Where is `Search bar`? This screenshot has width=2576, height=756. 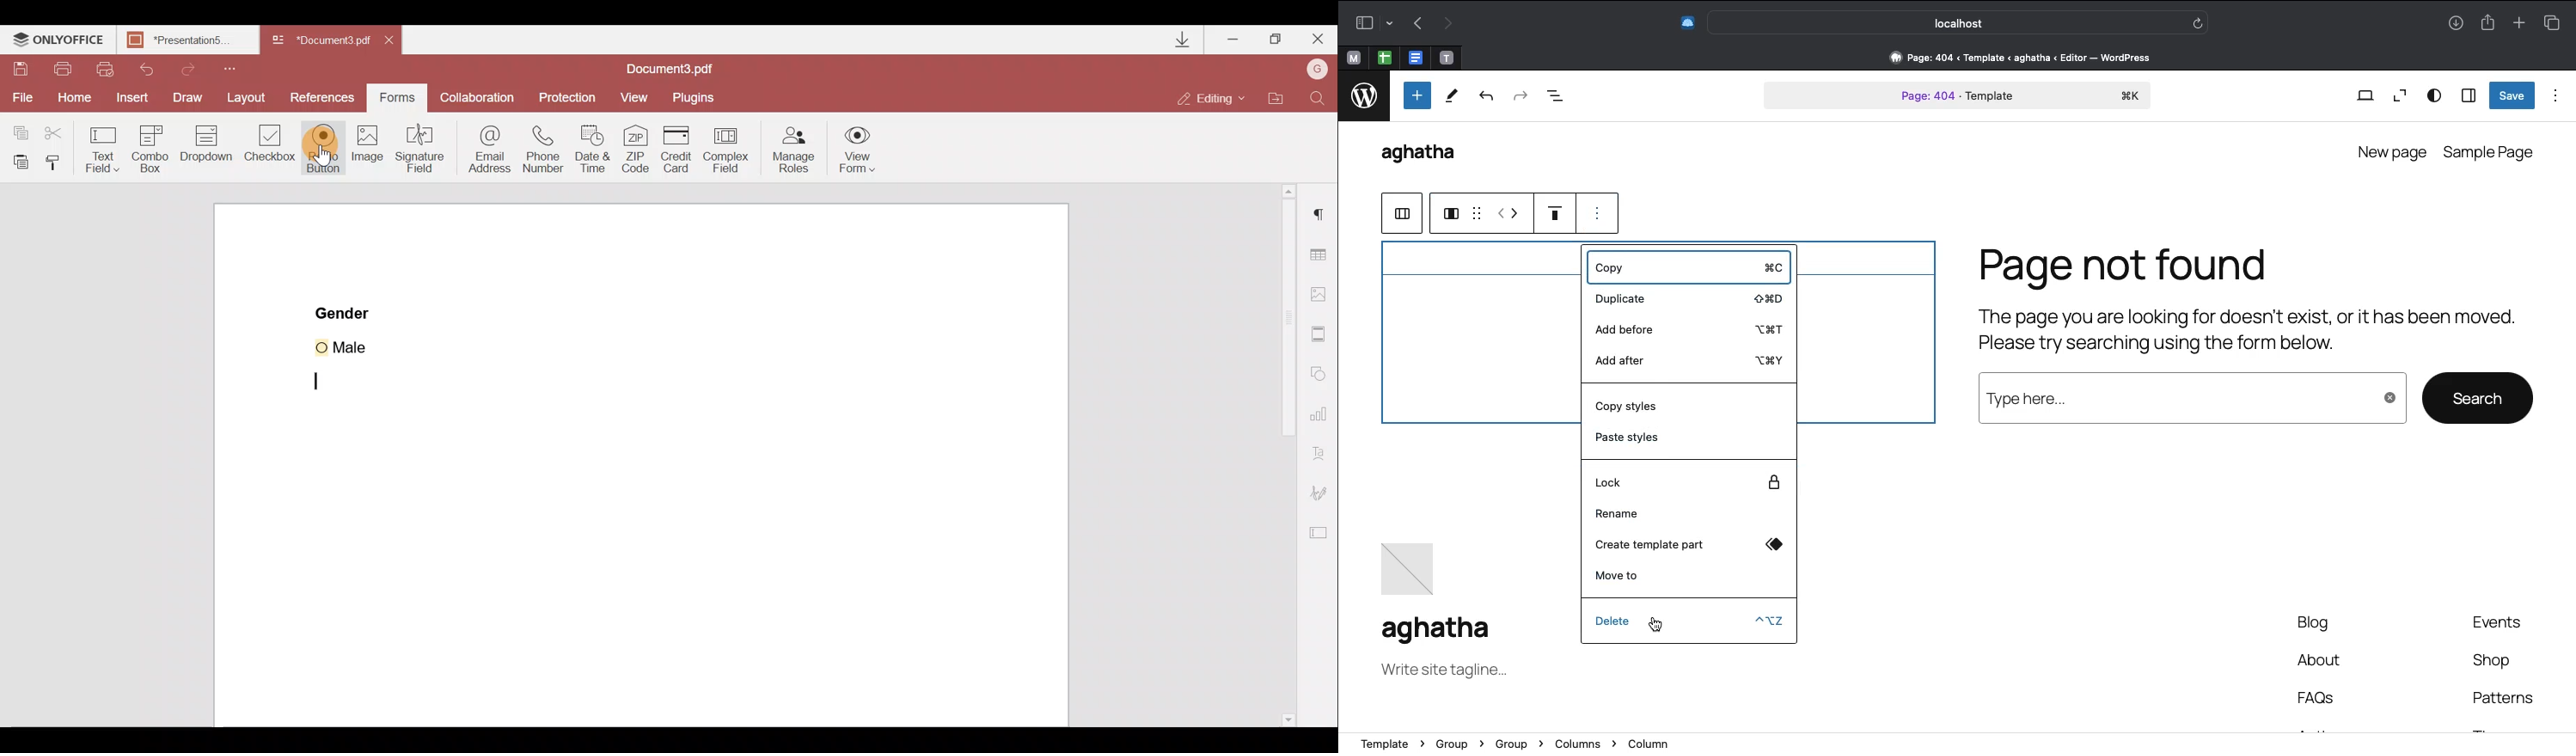
Search bar is located at coordinates (1960, 21).